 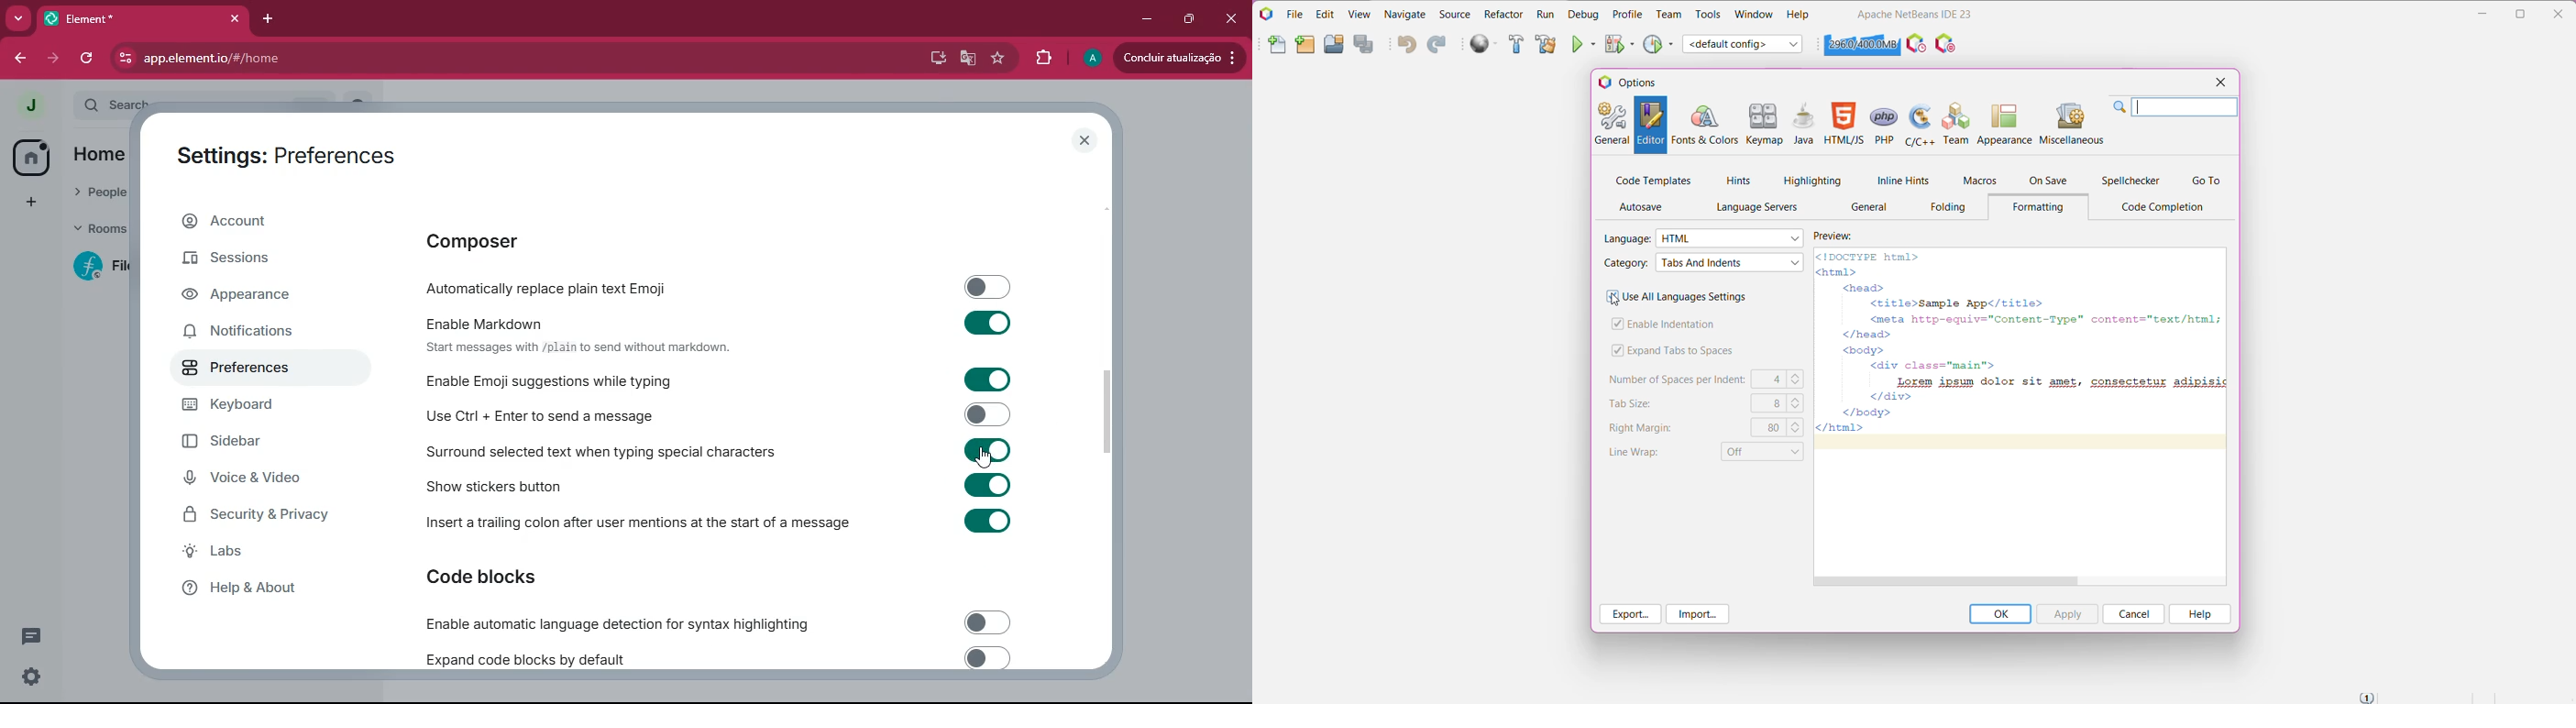 I want to click on more, so click(x=17, y=17).